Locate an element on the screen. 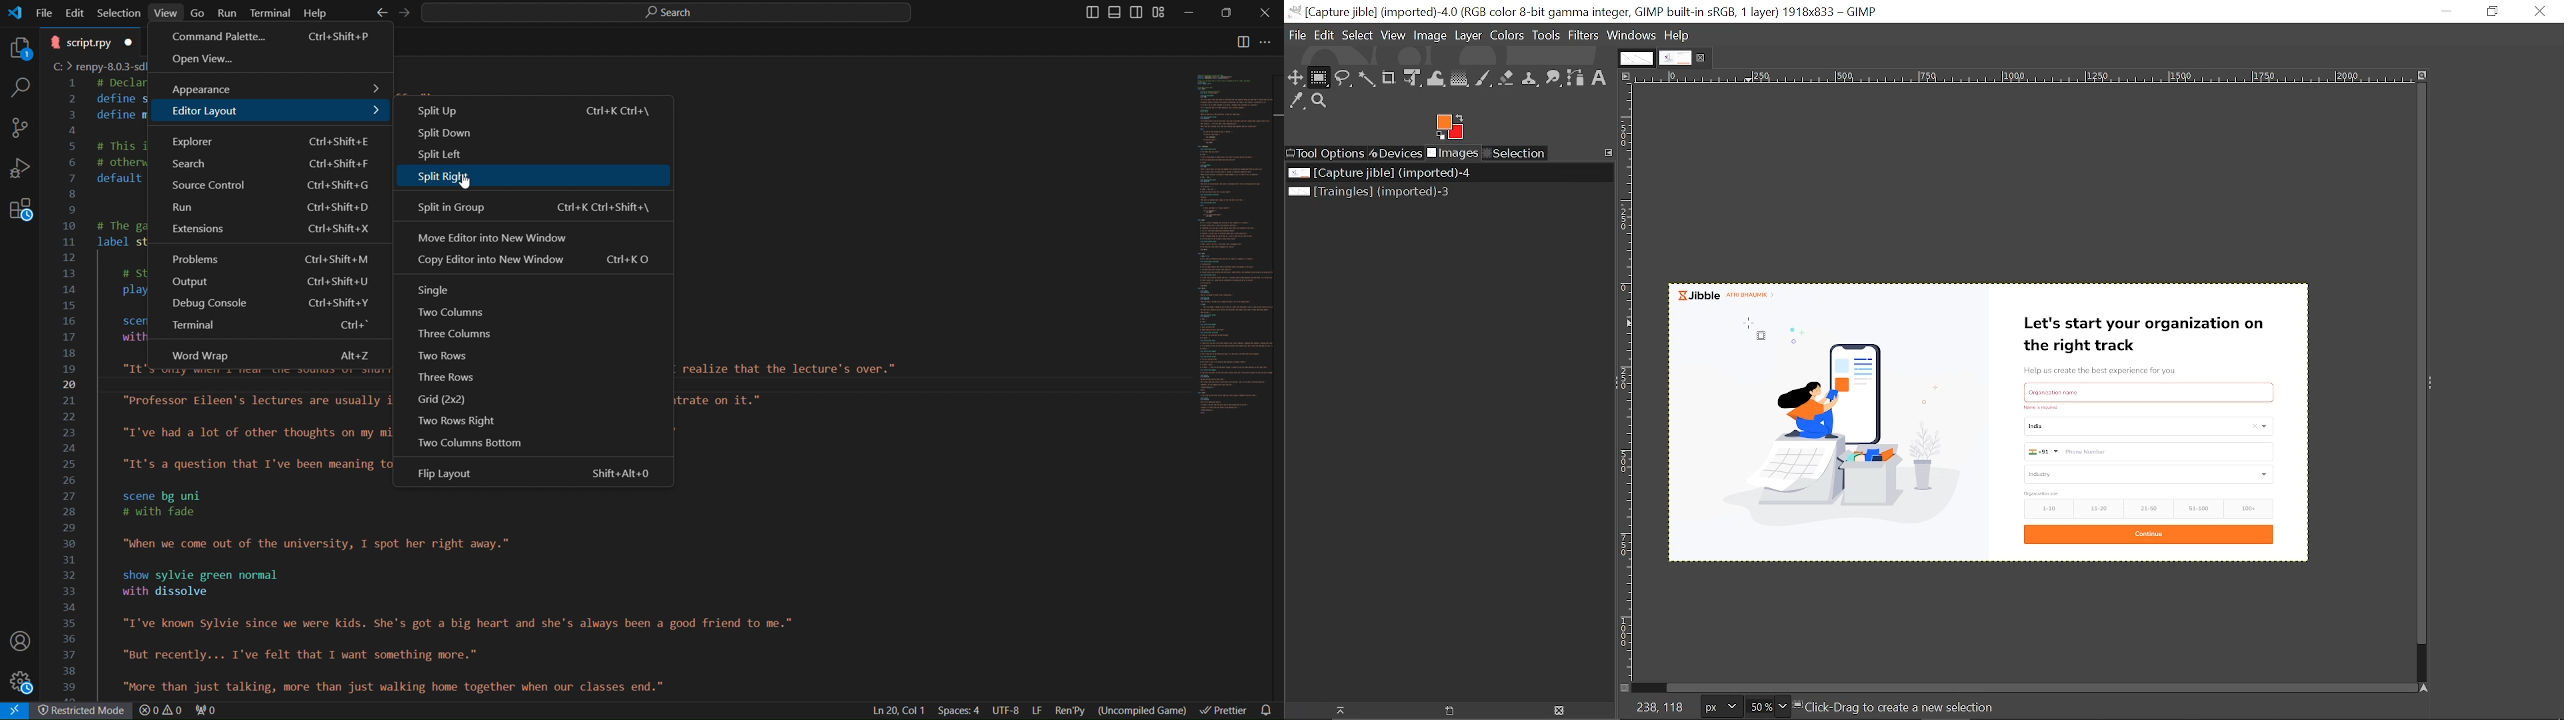 The image size is (2576, 728). Customize Layout is located at coordinates (1164, 14).